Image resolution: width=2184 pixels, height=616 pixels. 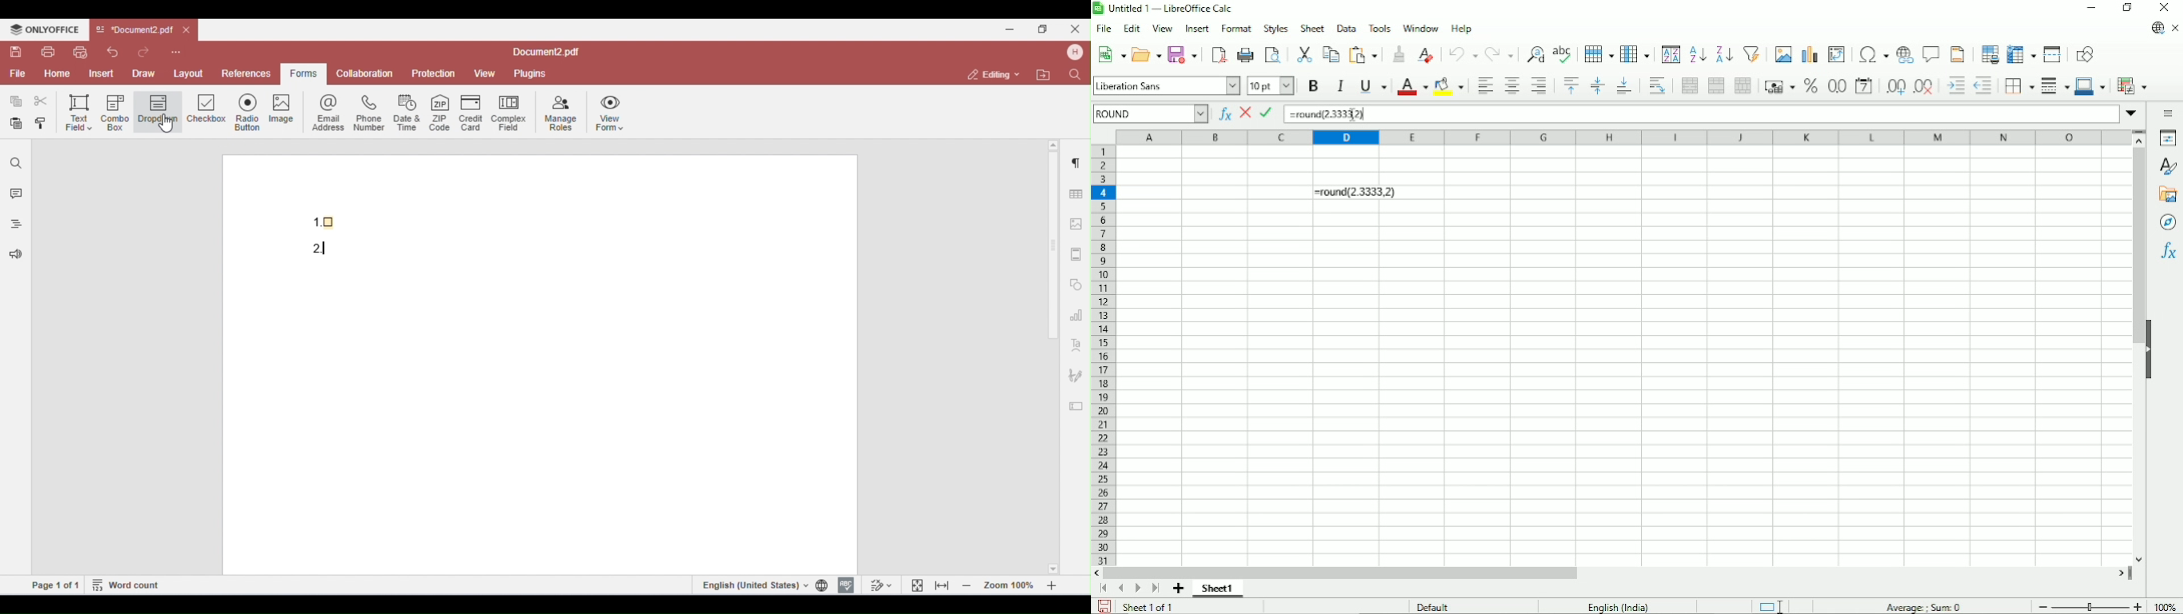 I want to click on Sidebar settings, so click(x=2167, y=115).